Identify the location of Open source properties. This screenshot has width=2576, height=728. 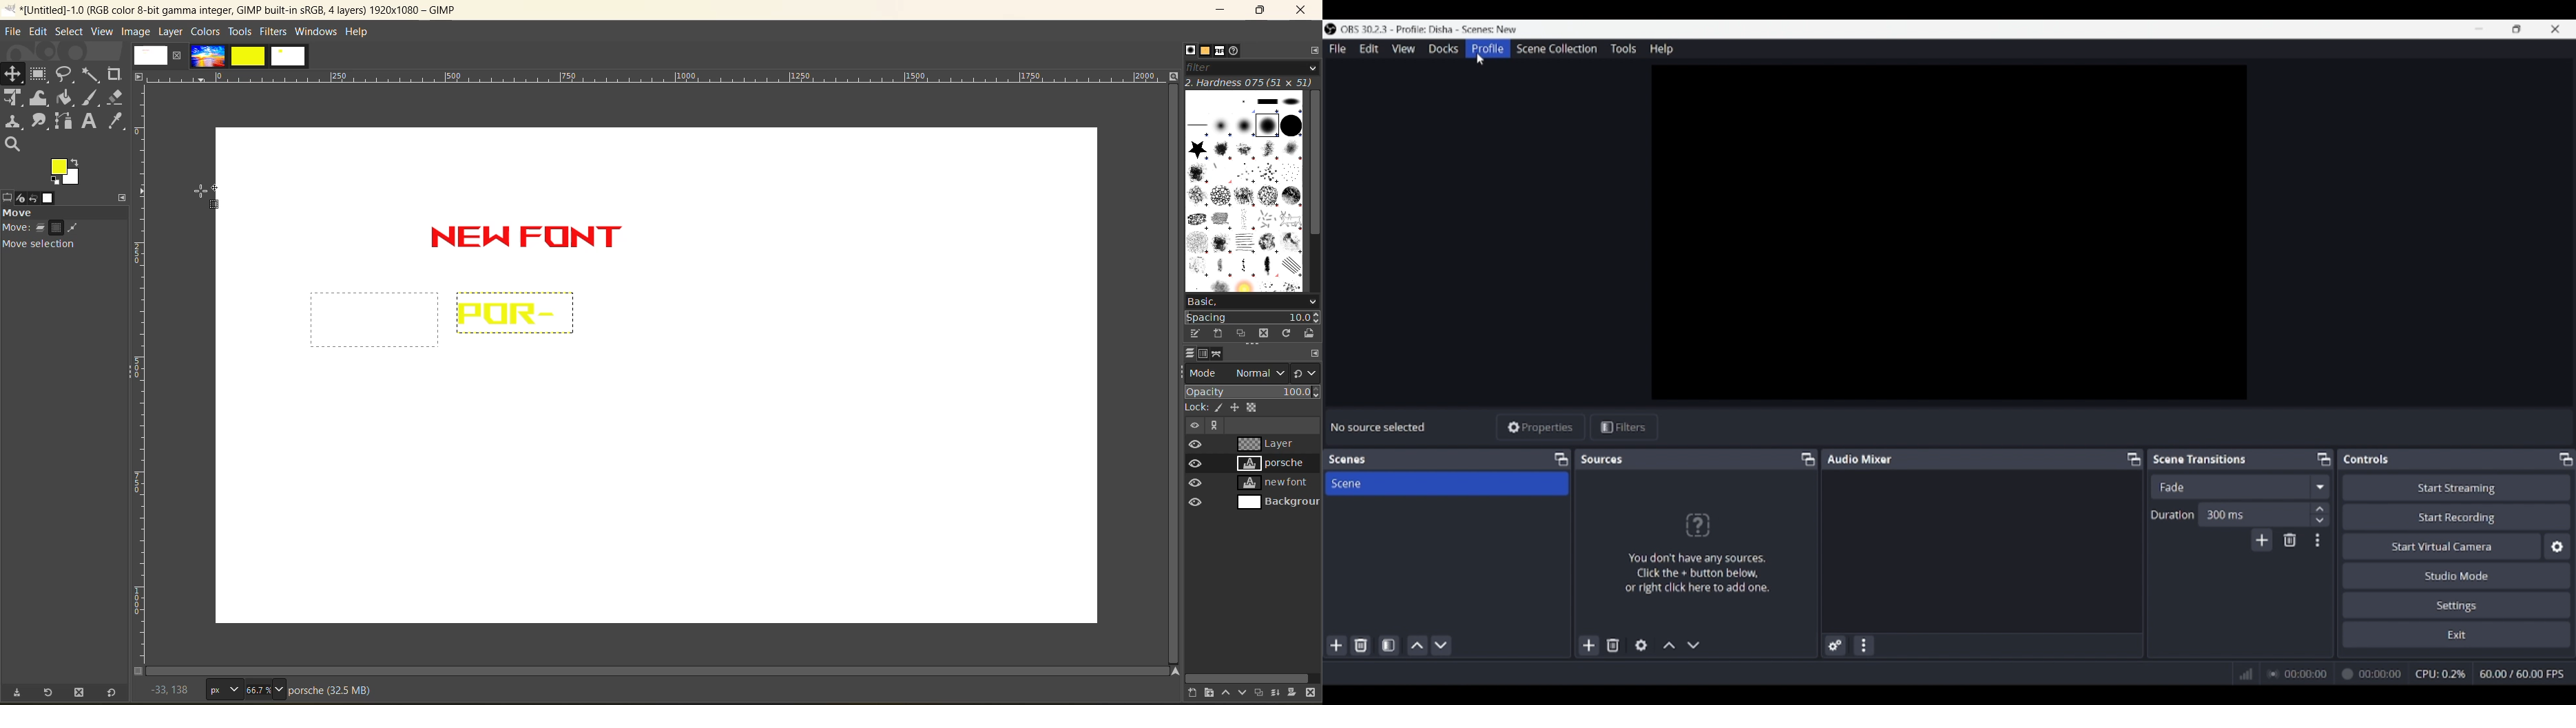
(1641, 646).